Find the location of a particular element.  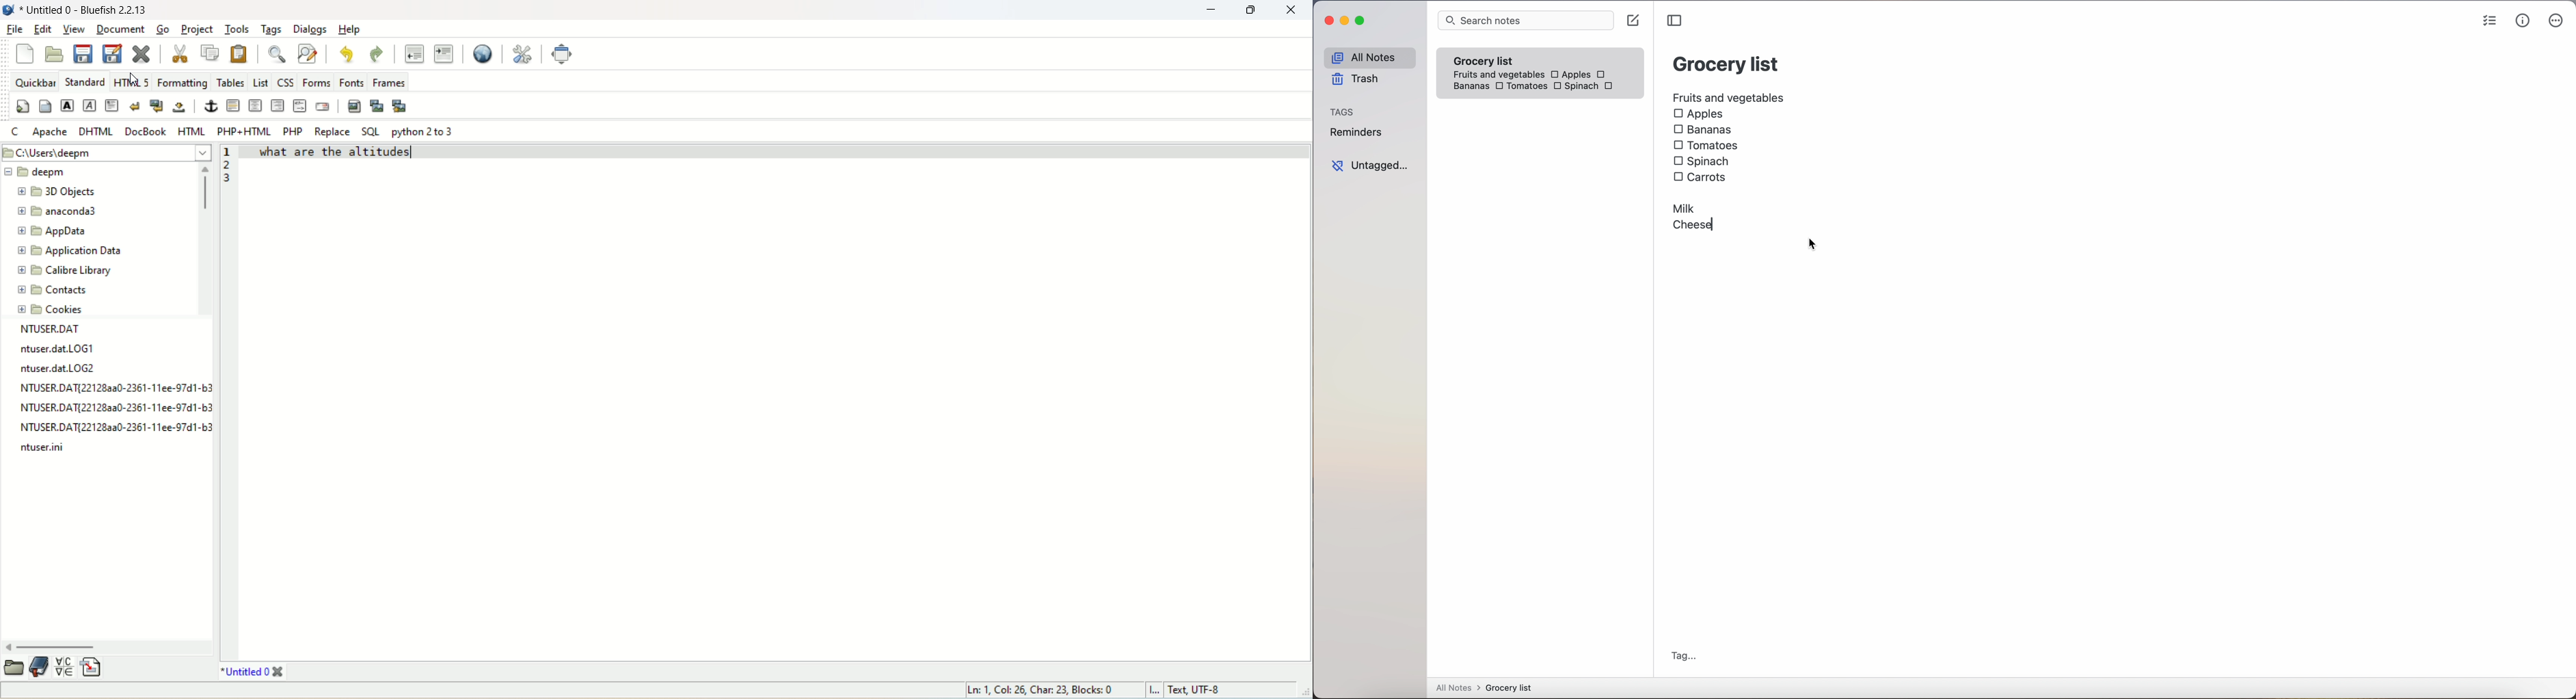

anchor/hyperlink is located at coordinates (209, 106).